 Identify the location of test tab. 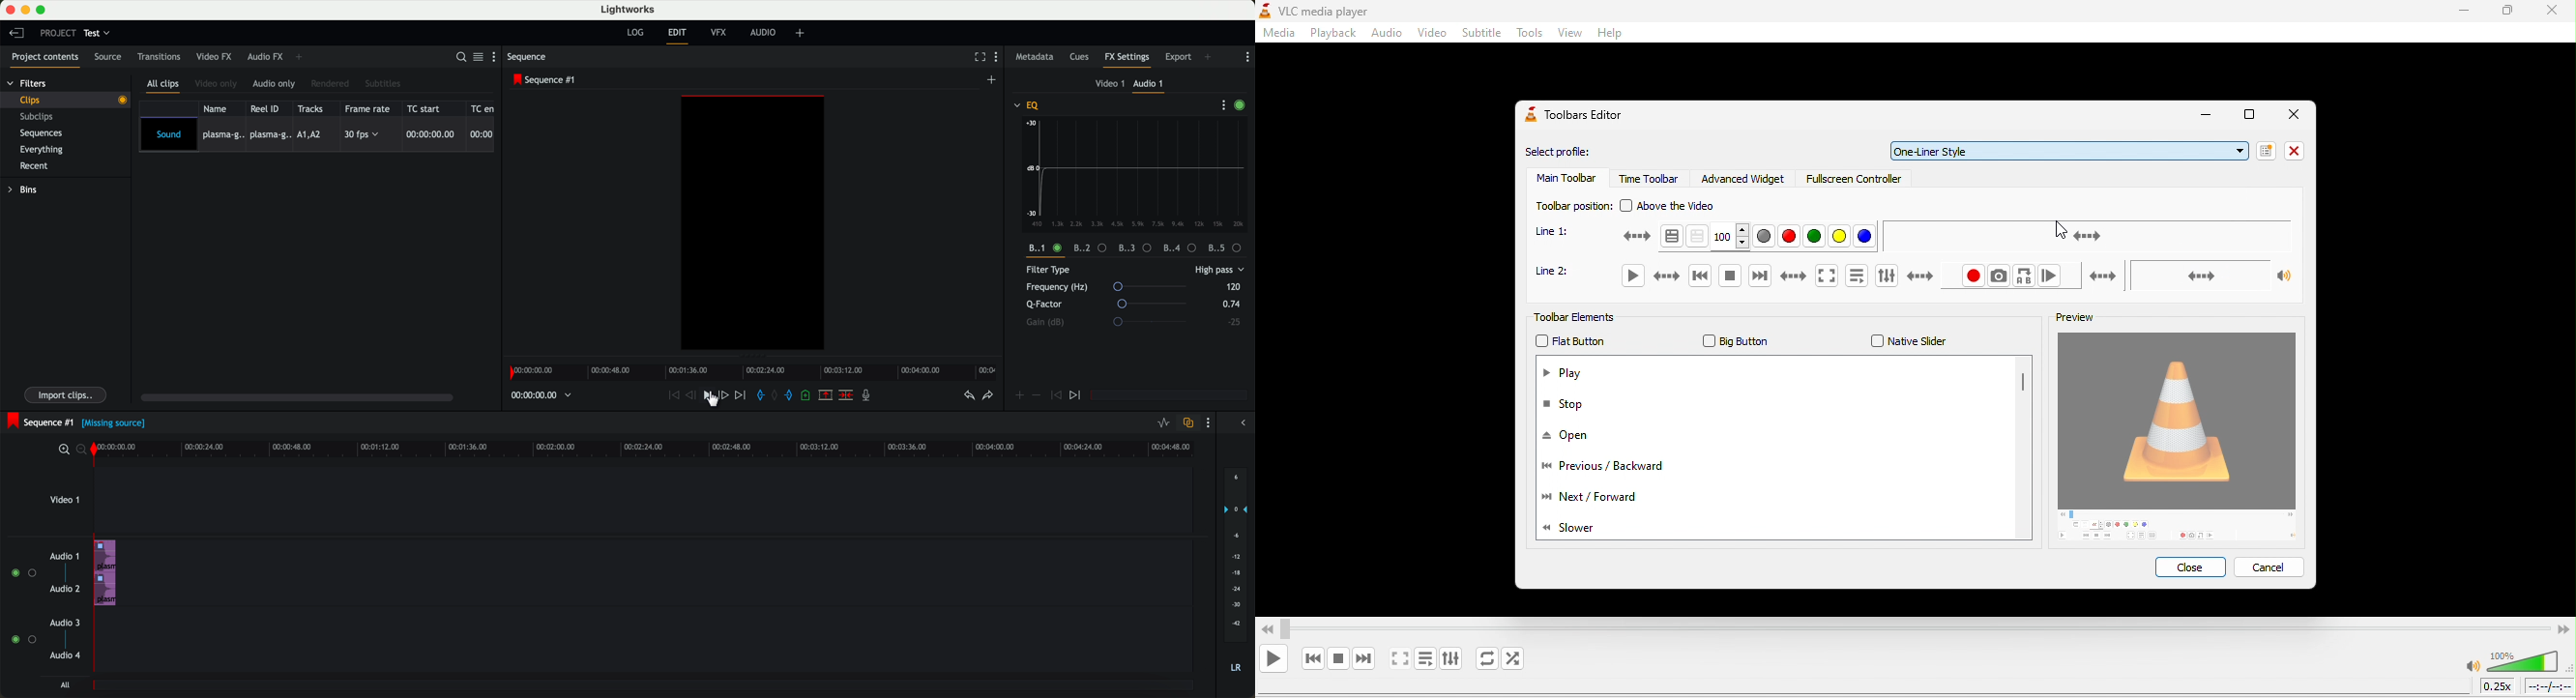
(98, 31).